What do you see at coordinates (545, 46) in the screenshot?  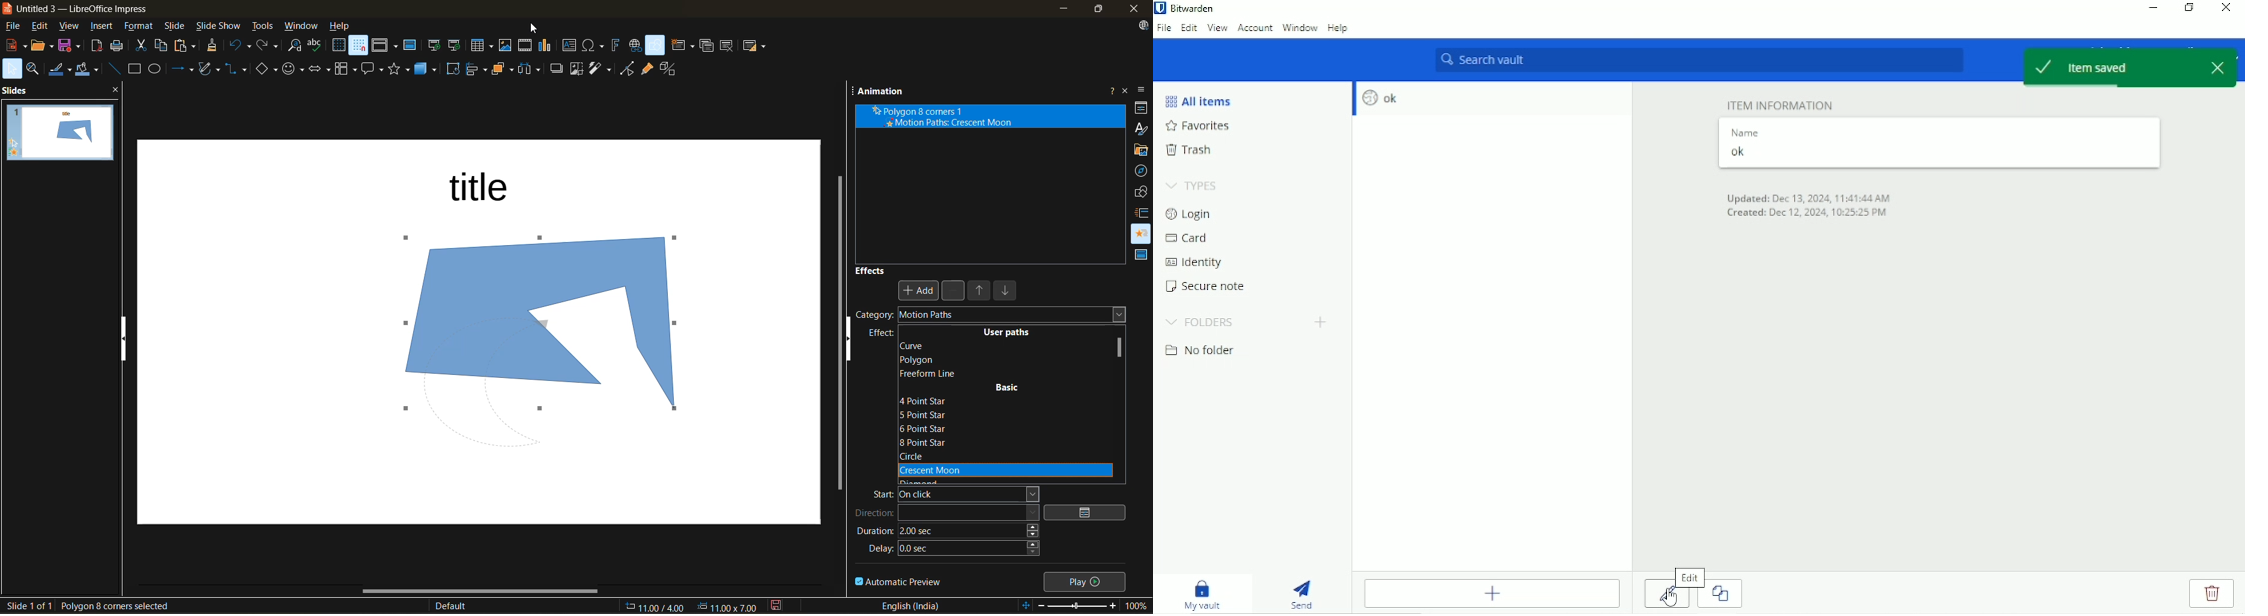 I see `insert chart` at bounding box center [545, 46].